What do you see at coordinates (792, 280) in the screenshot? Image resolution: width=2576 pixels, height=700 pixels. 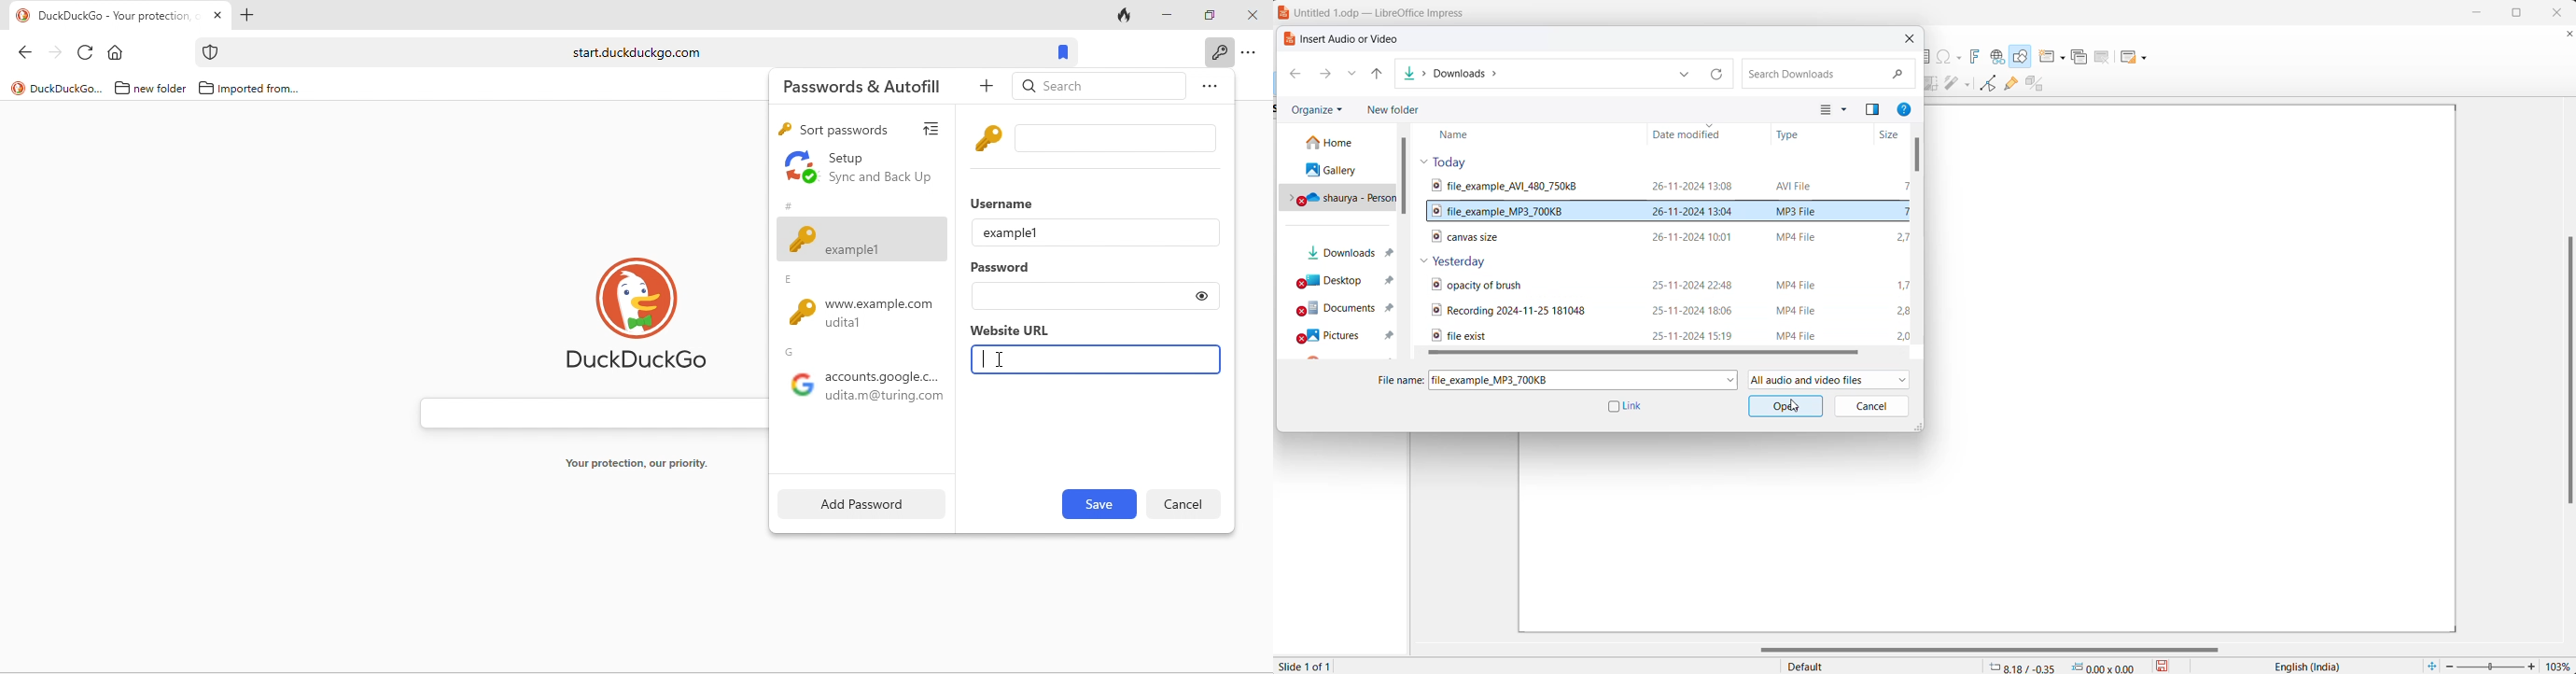 I see `e` at bounding box center [792, 280].